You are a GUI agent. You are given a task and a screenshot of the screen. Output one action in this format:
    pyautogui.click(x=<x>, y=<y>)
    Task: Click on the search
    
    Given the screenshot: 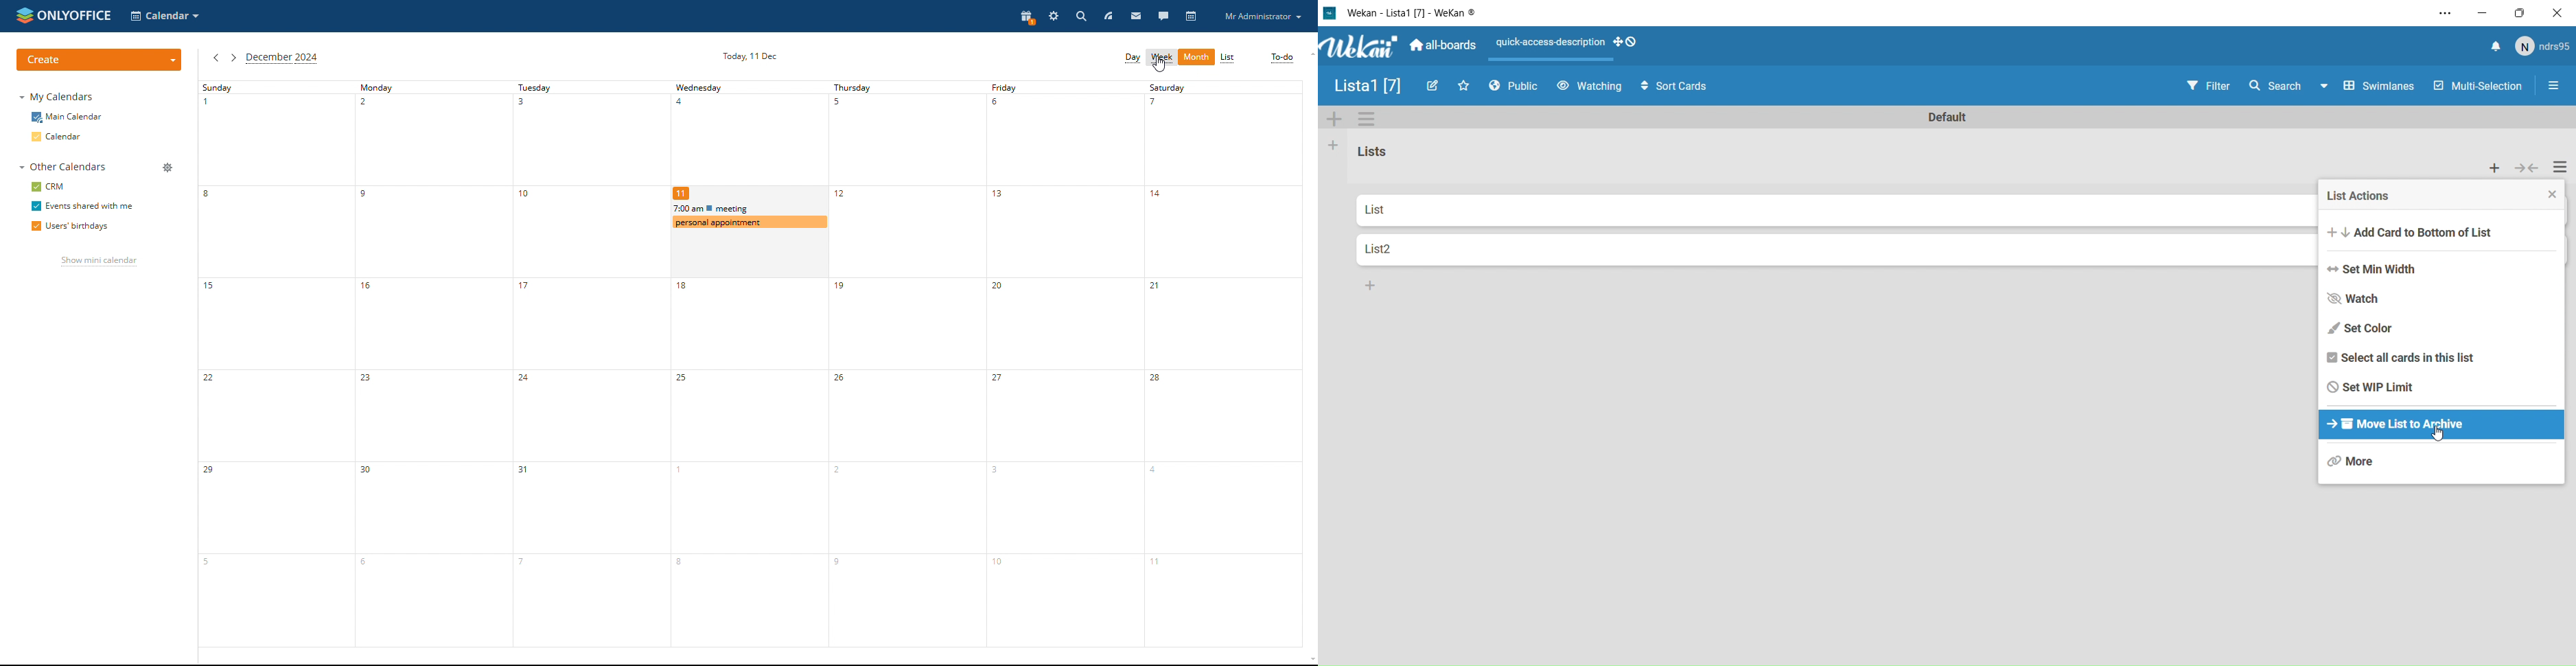 What is the action you would take?
    pyautogui.click(x=1080, y=16)
    